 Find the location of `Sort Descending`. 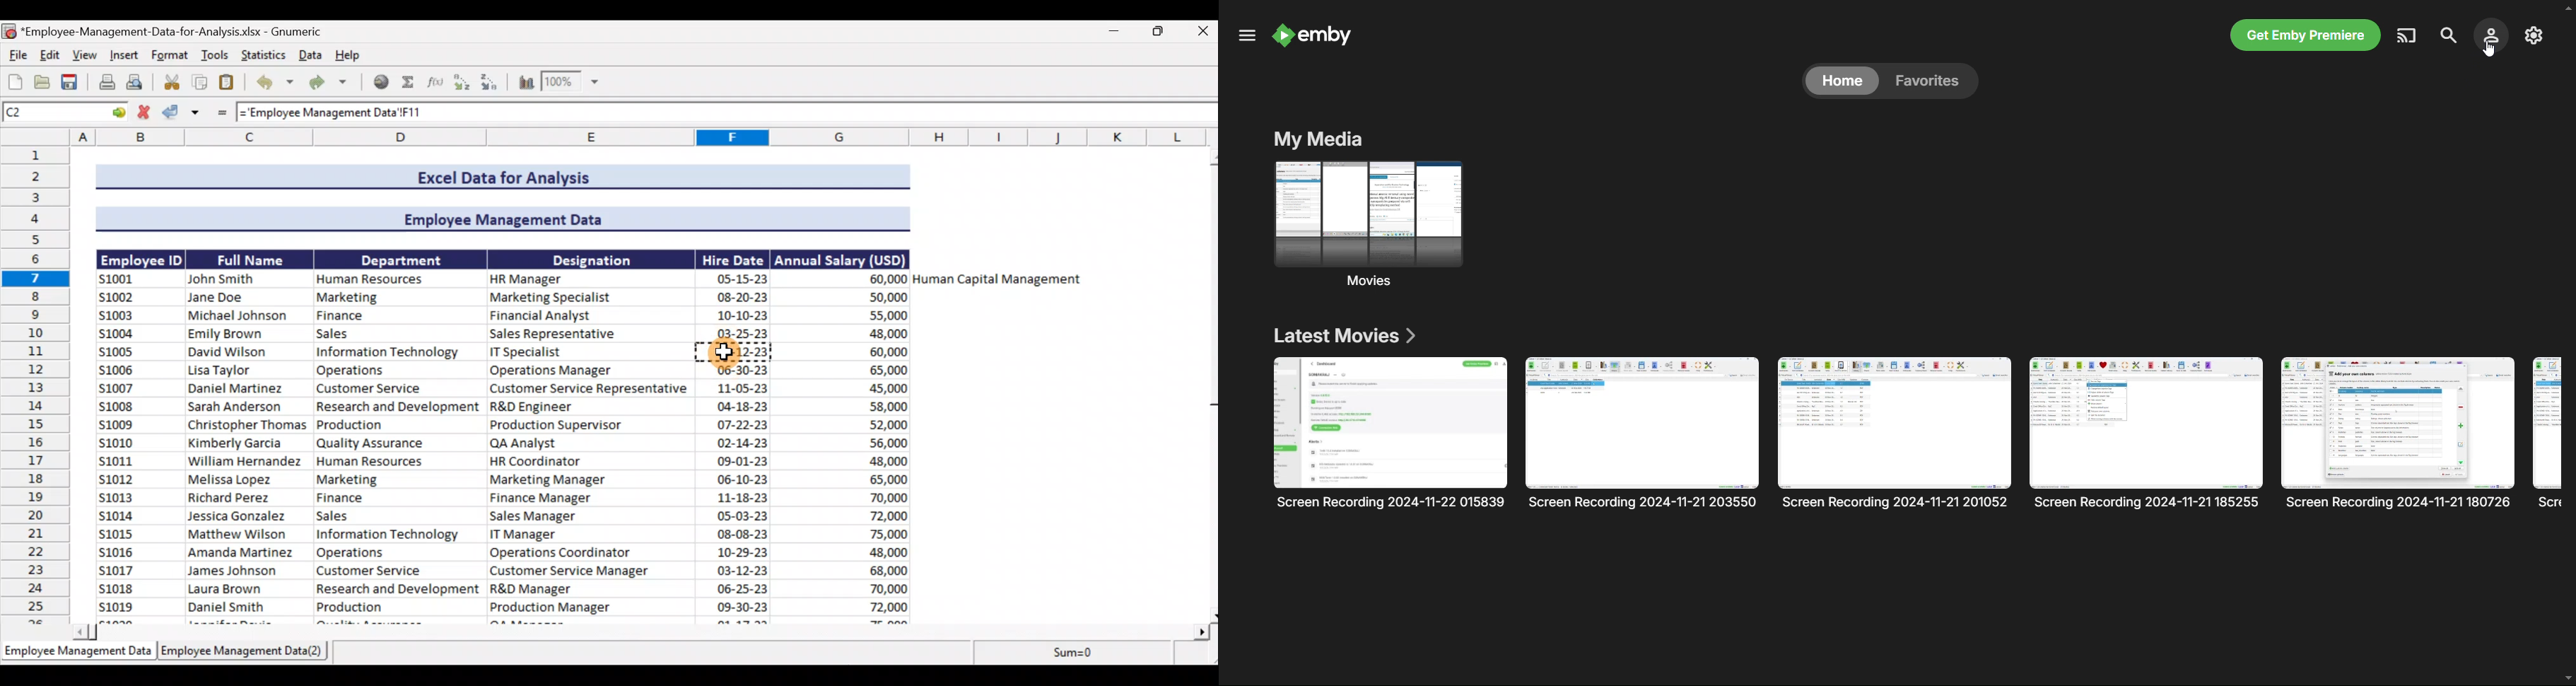

Sort Descending is located at coordinates (493, 83).